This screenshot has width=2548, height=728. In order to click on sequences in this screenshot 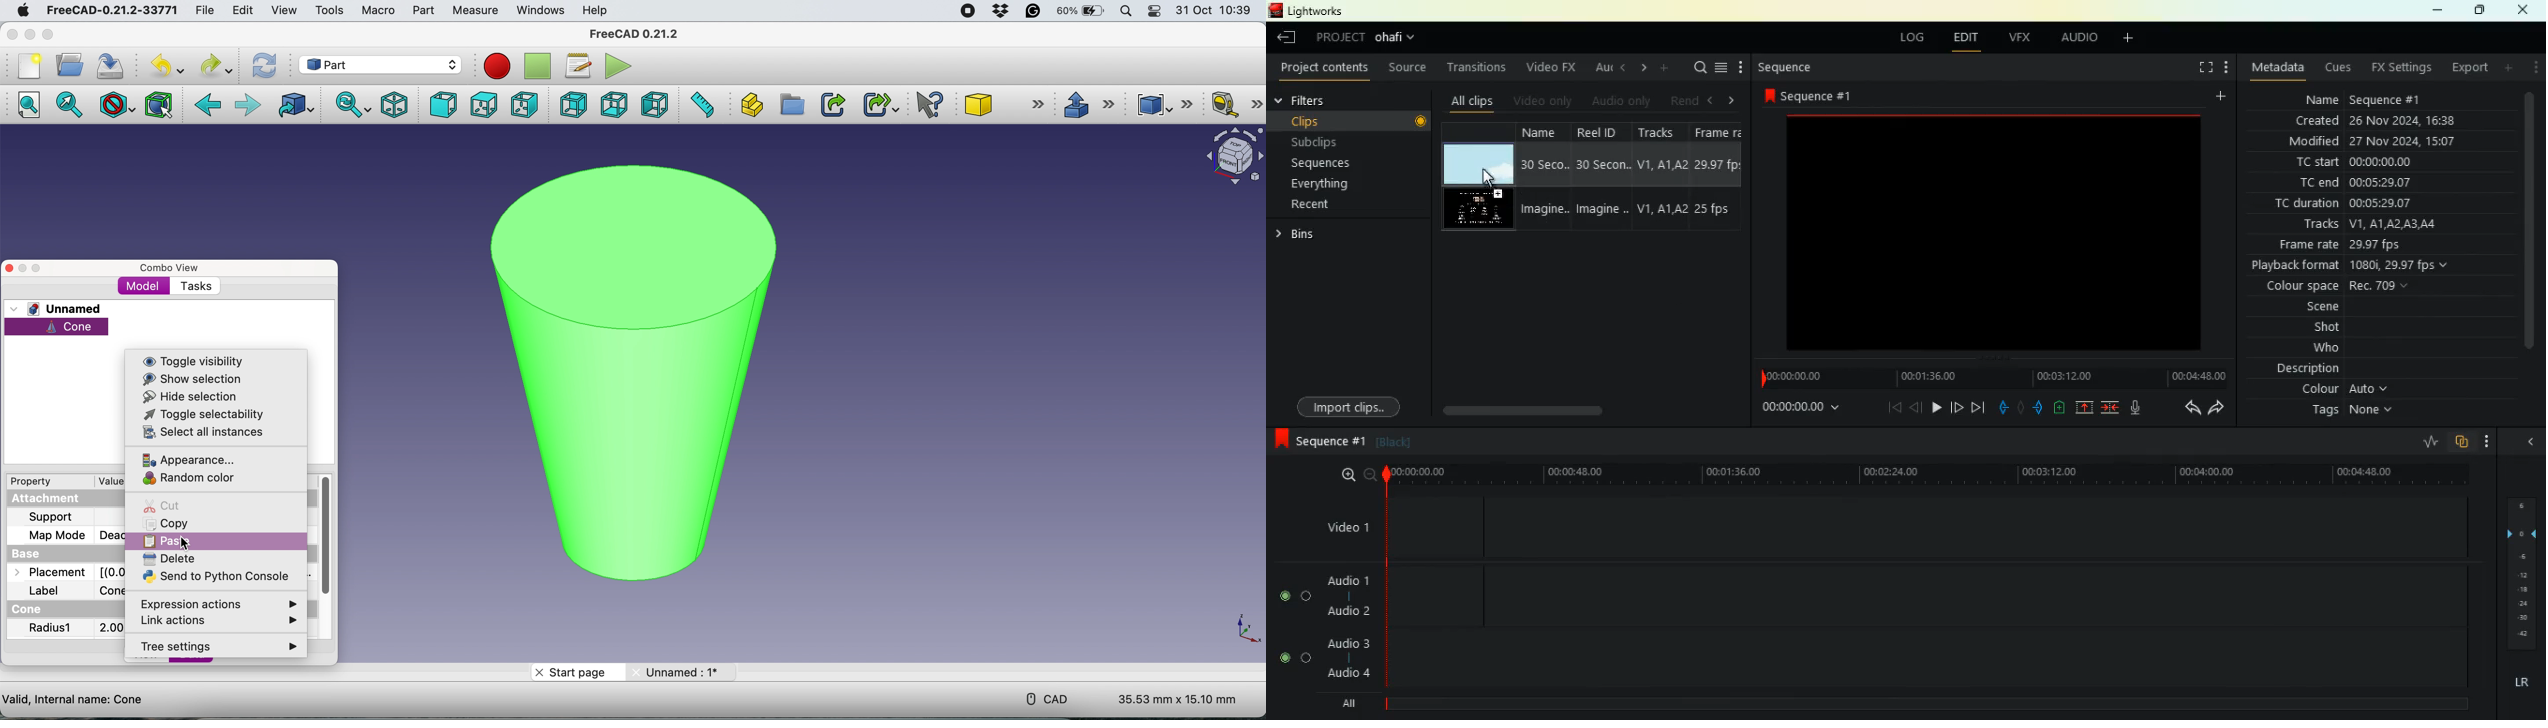, I will do `click(1336, 161)`.